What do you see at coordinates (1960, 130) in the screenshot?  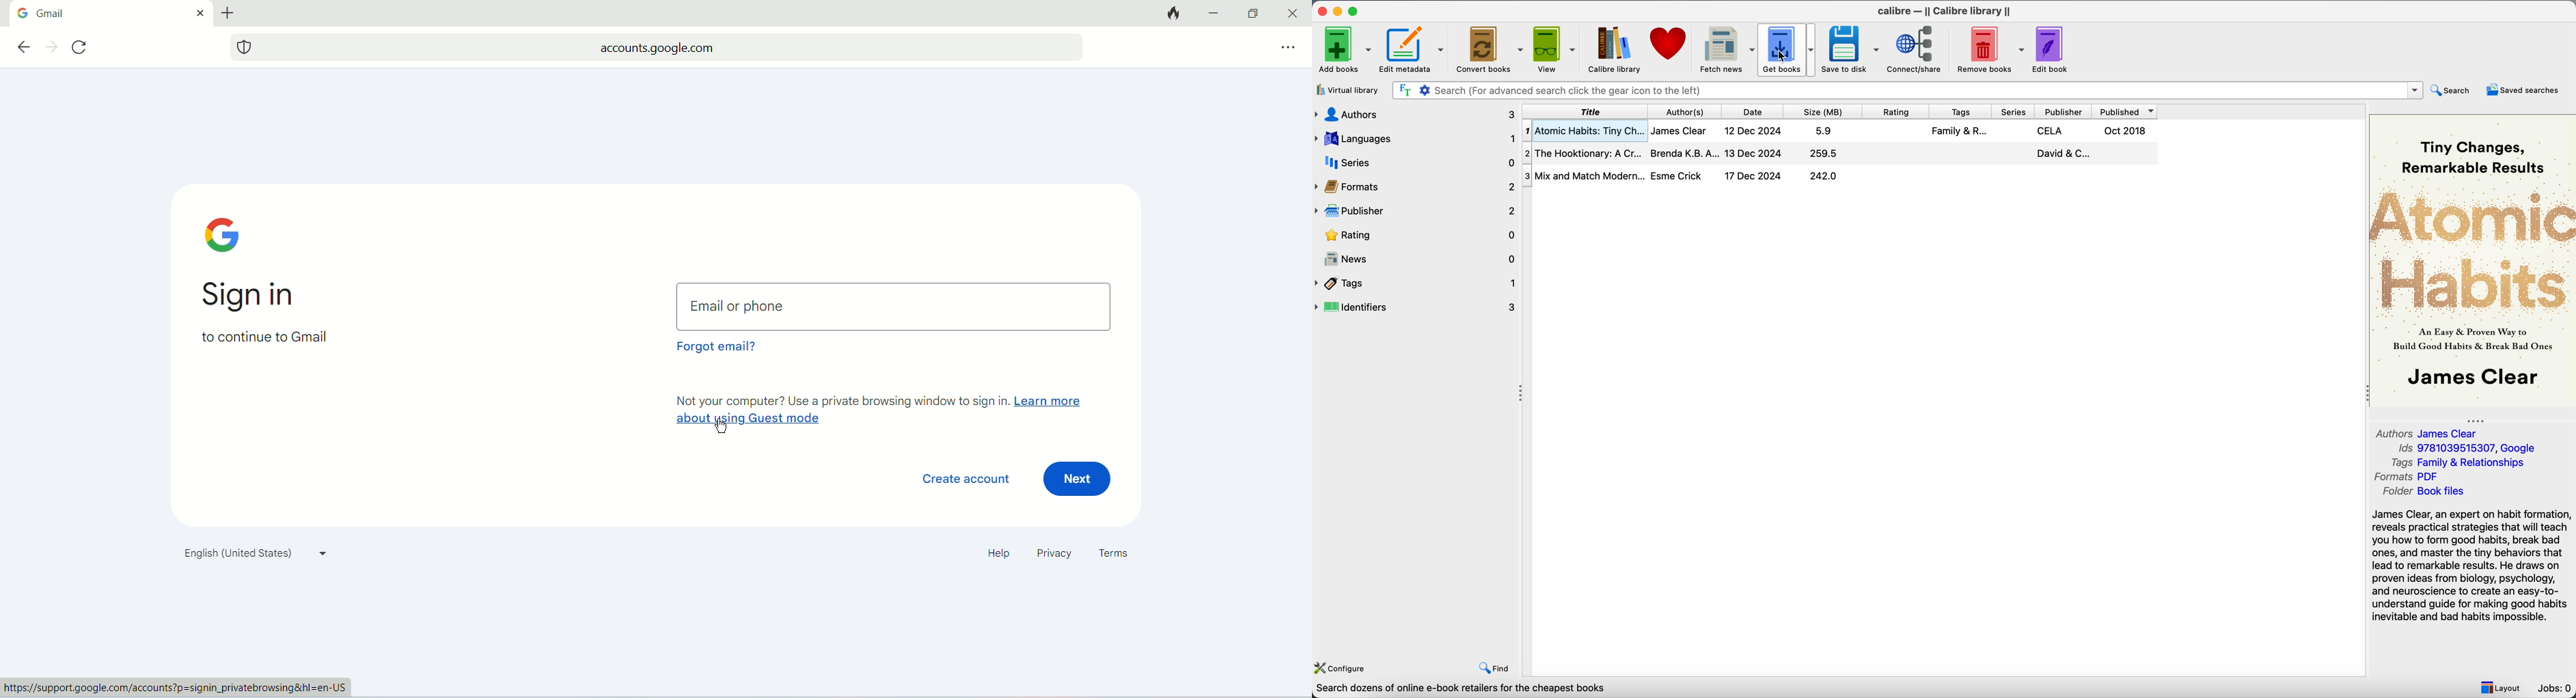 I see `Family & R...` at bounding box center [1960, 130].